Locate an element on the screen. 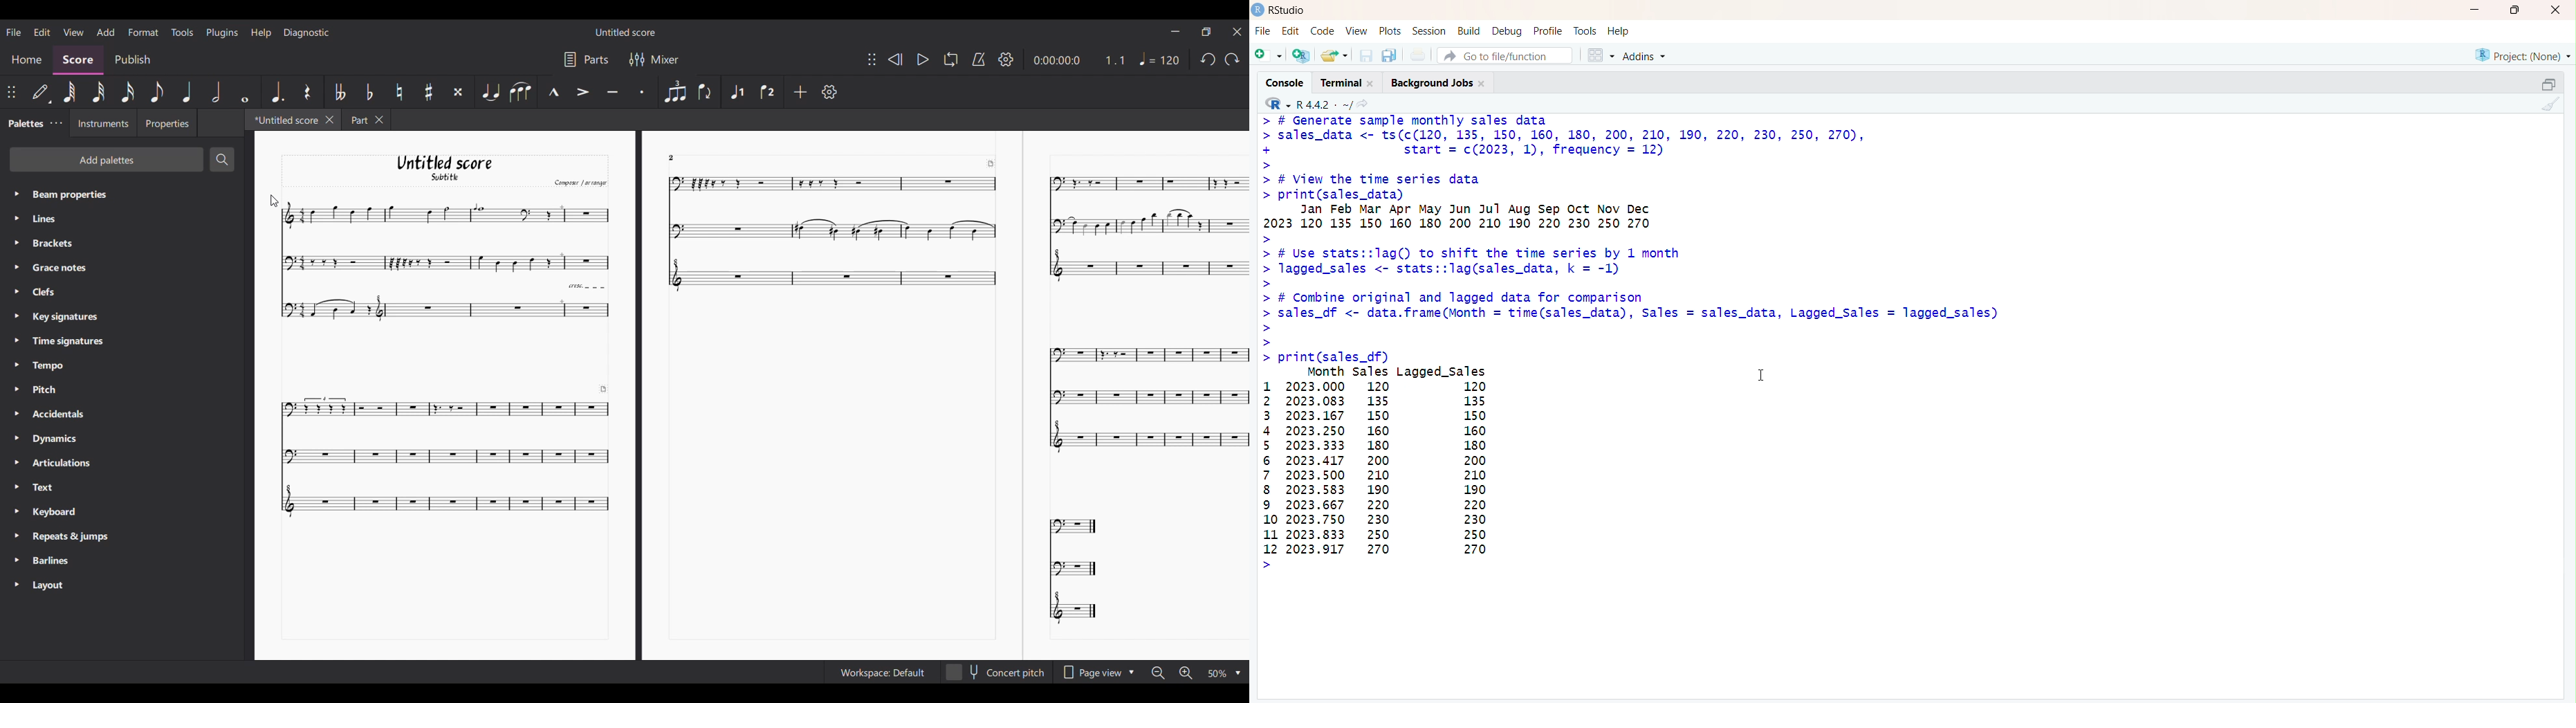 This screenshot has width=2576, height=728. Filter is located at coordinates (635, 59).